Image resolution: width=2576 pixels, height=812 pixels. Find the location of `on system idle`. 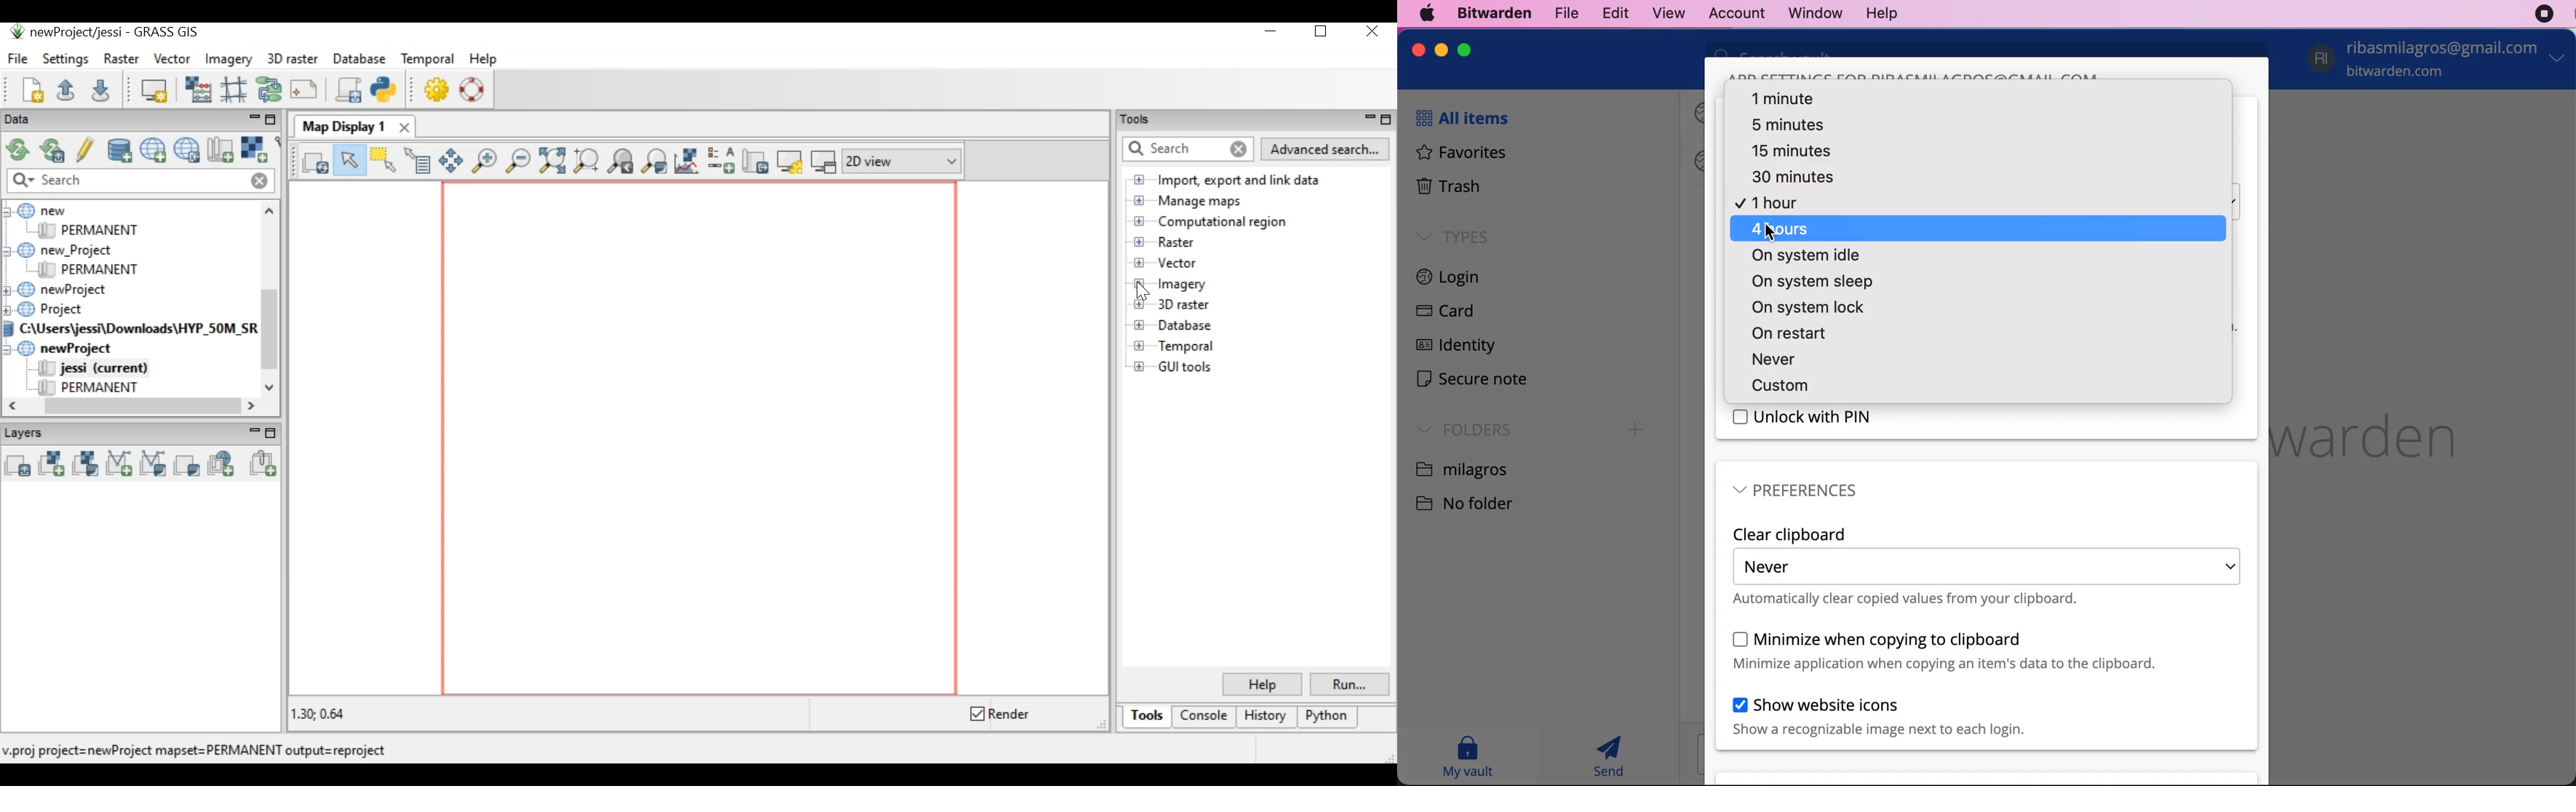

on system idle is located at coordinates (1803, 256).